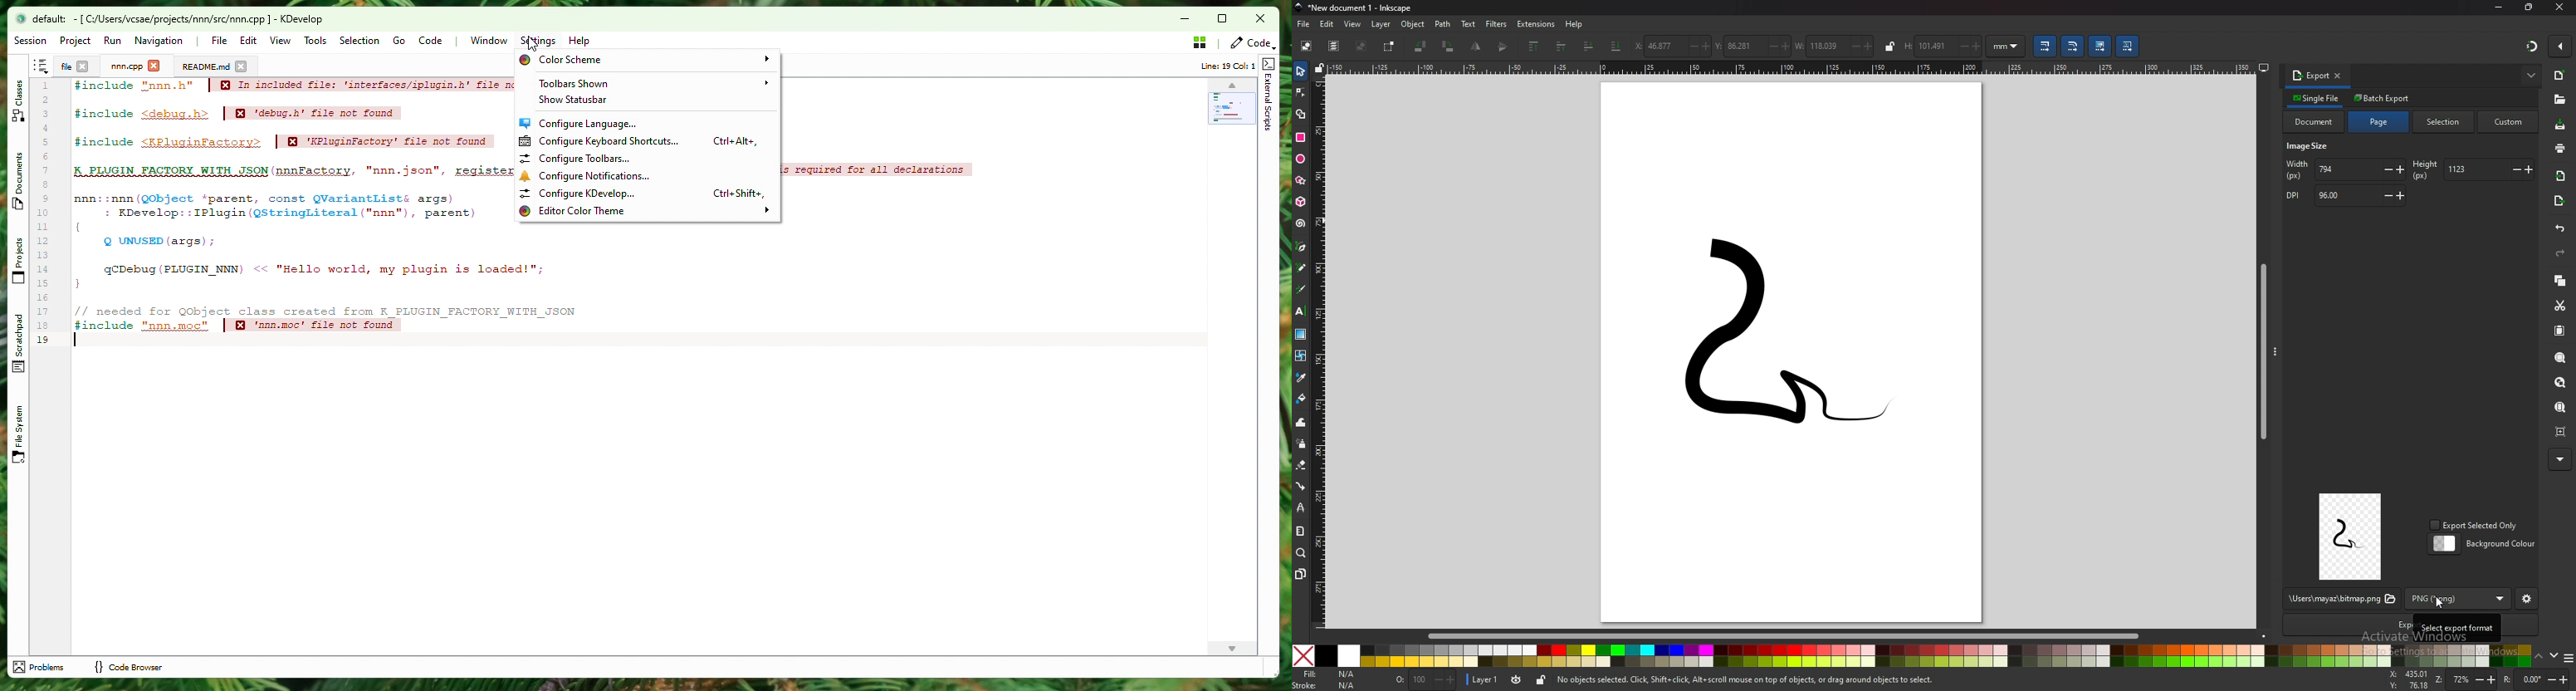 The width and height of the screenshot is (2576, 700). Describe the element at coordinates (2315, 122) in the screenshot. I see `document` at that location.